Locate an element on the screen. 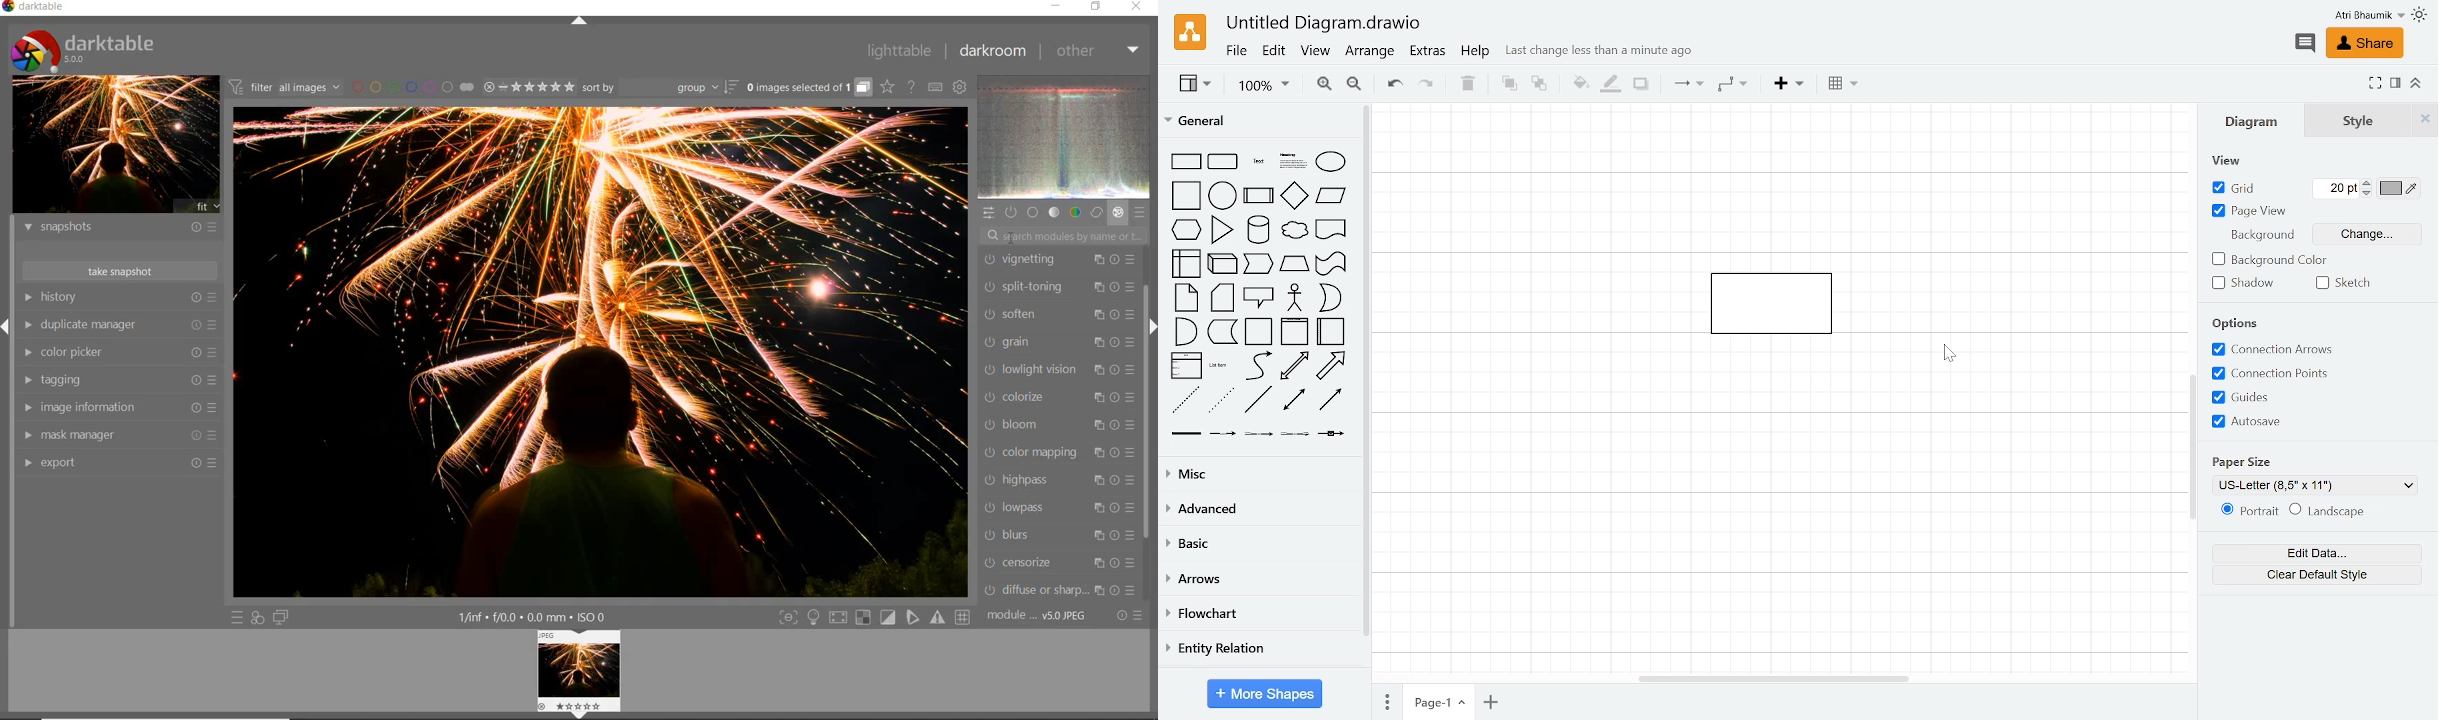 The image size is (2464, 728). CURSOR is located at coordinates (1014, 238).